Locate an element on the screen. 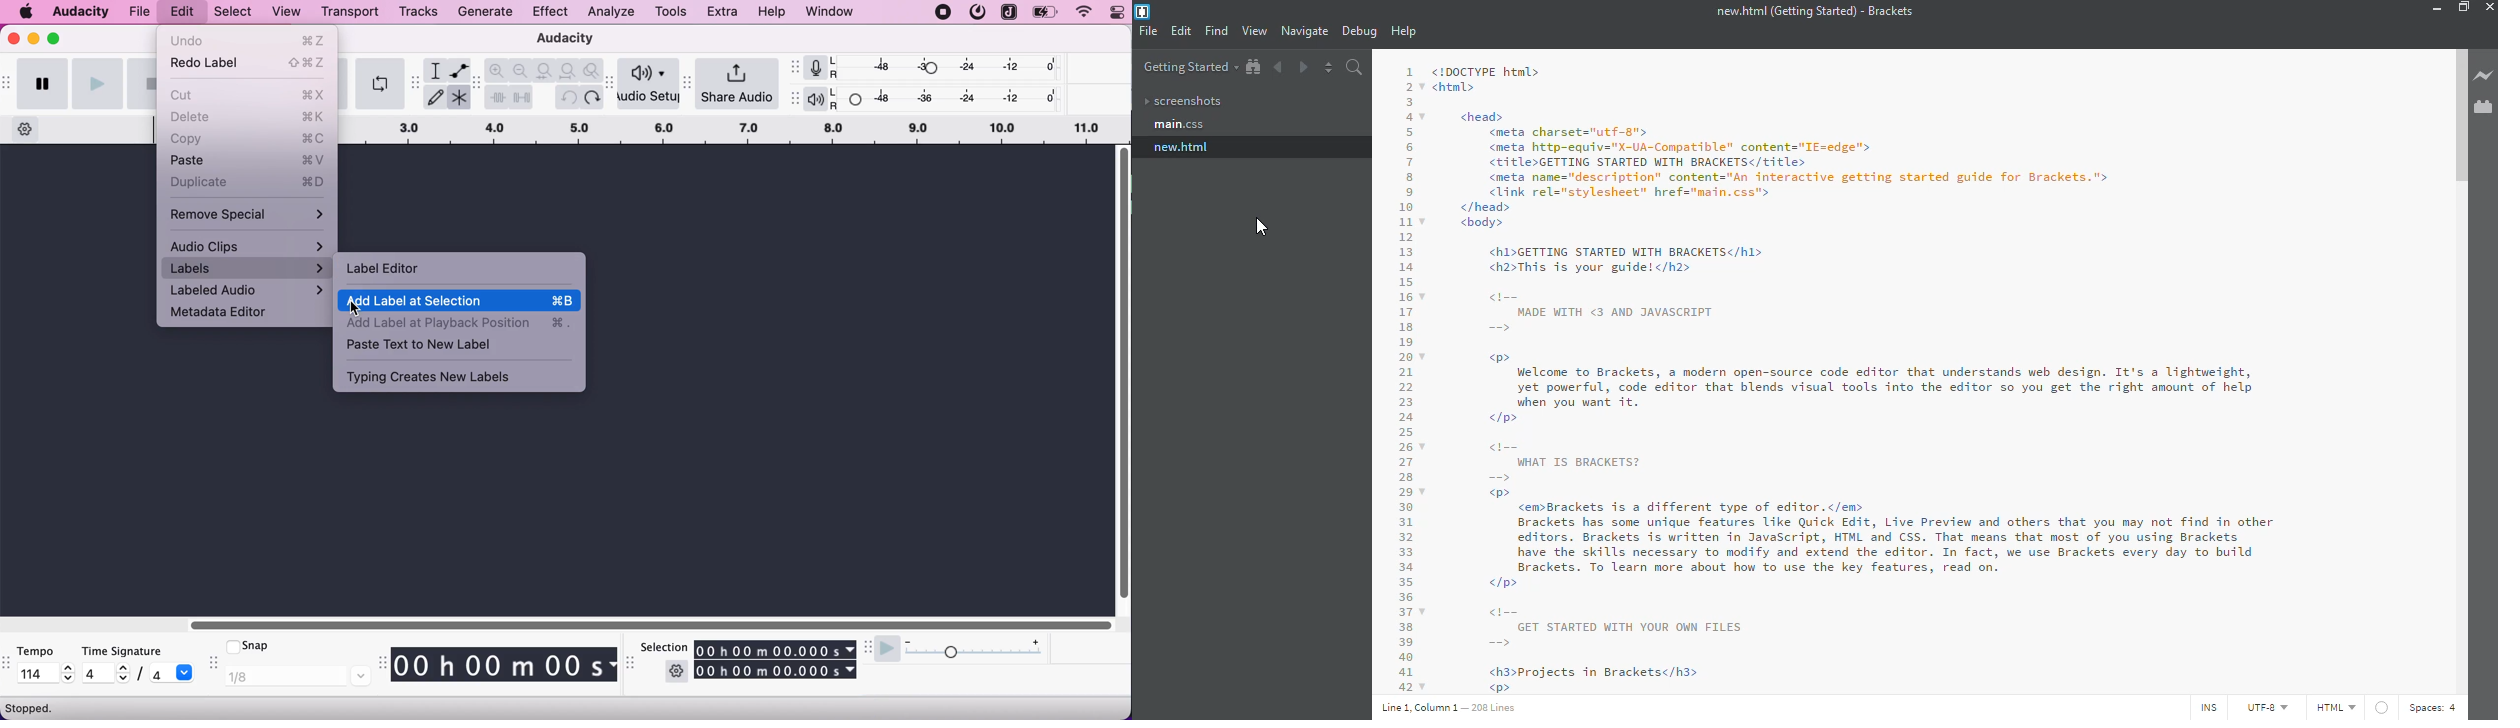 The height and width of the screenshot is (728, 2520). audacity recording meter toolbar is located at coordinates (794, 66).